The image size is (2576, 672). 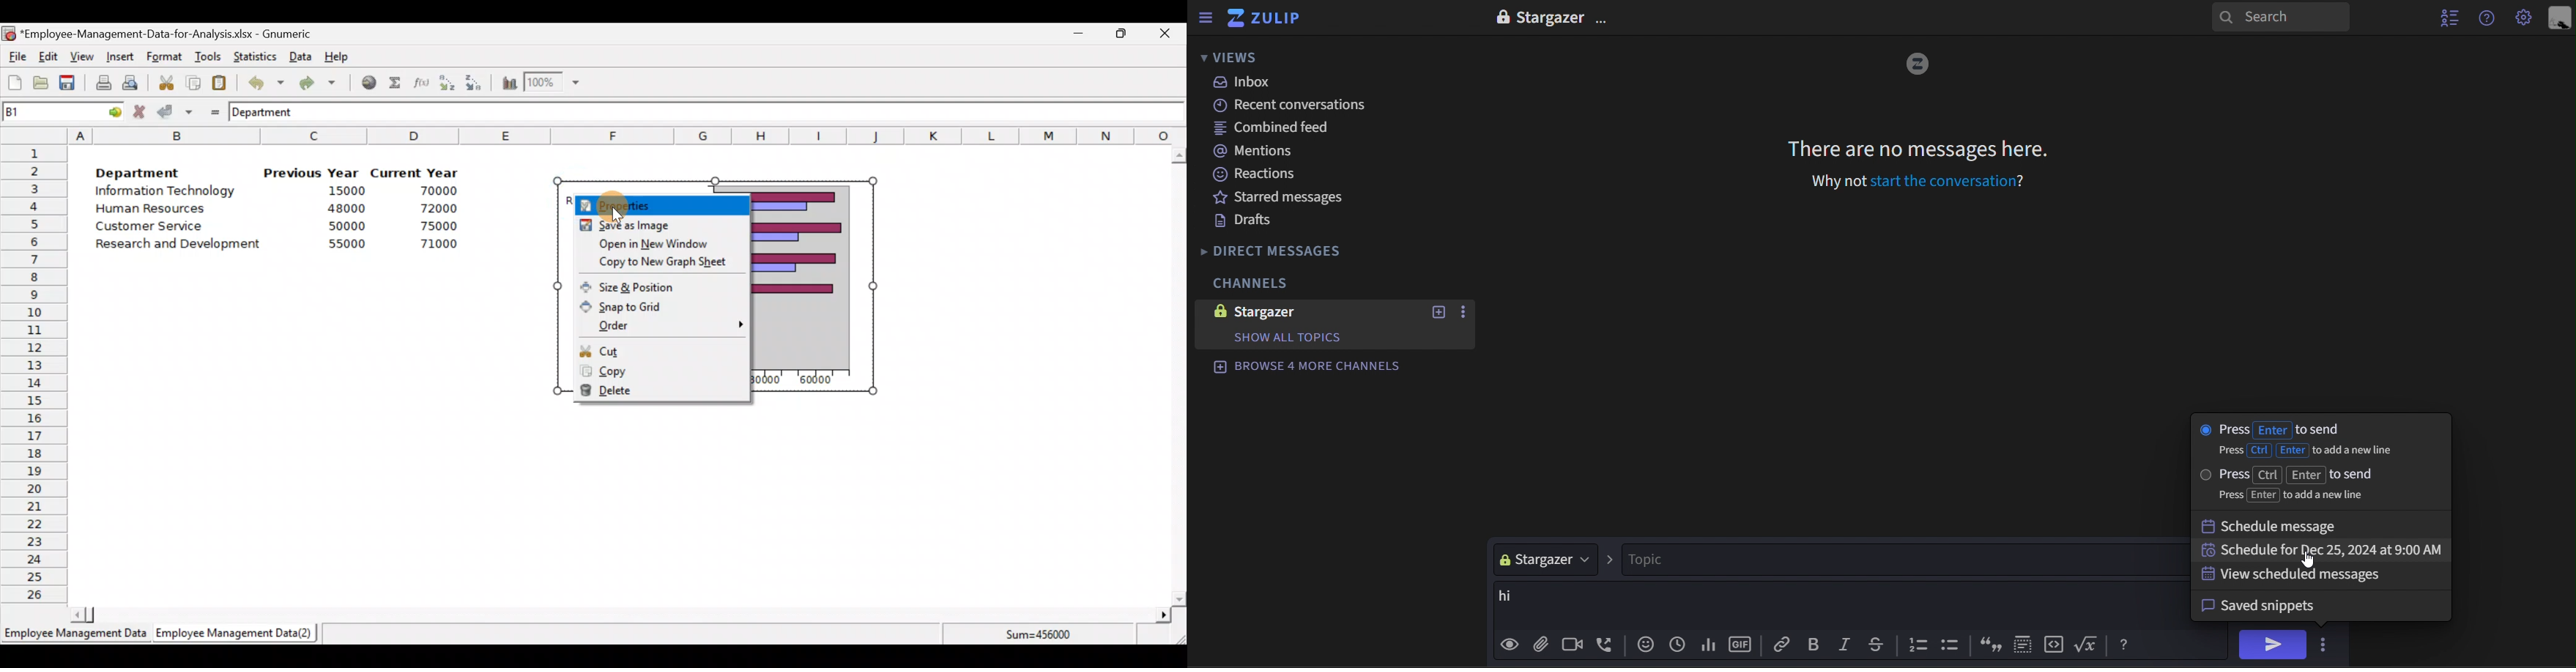 What do you see at coordinates (619, 501) in the screenshot?
I see `Cells` at bounding box center [619, 501].